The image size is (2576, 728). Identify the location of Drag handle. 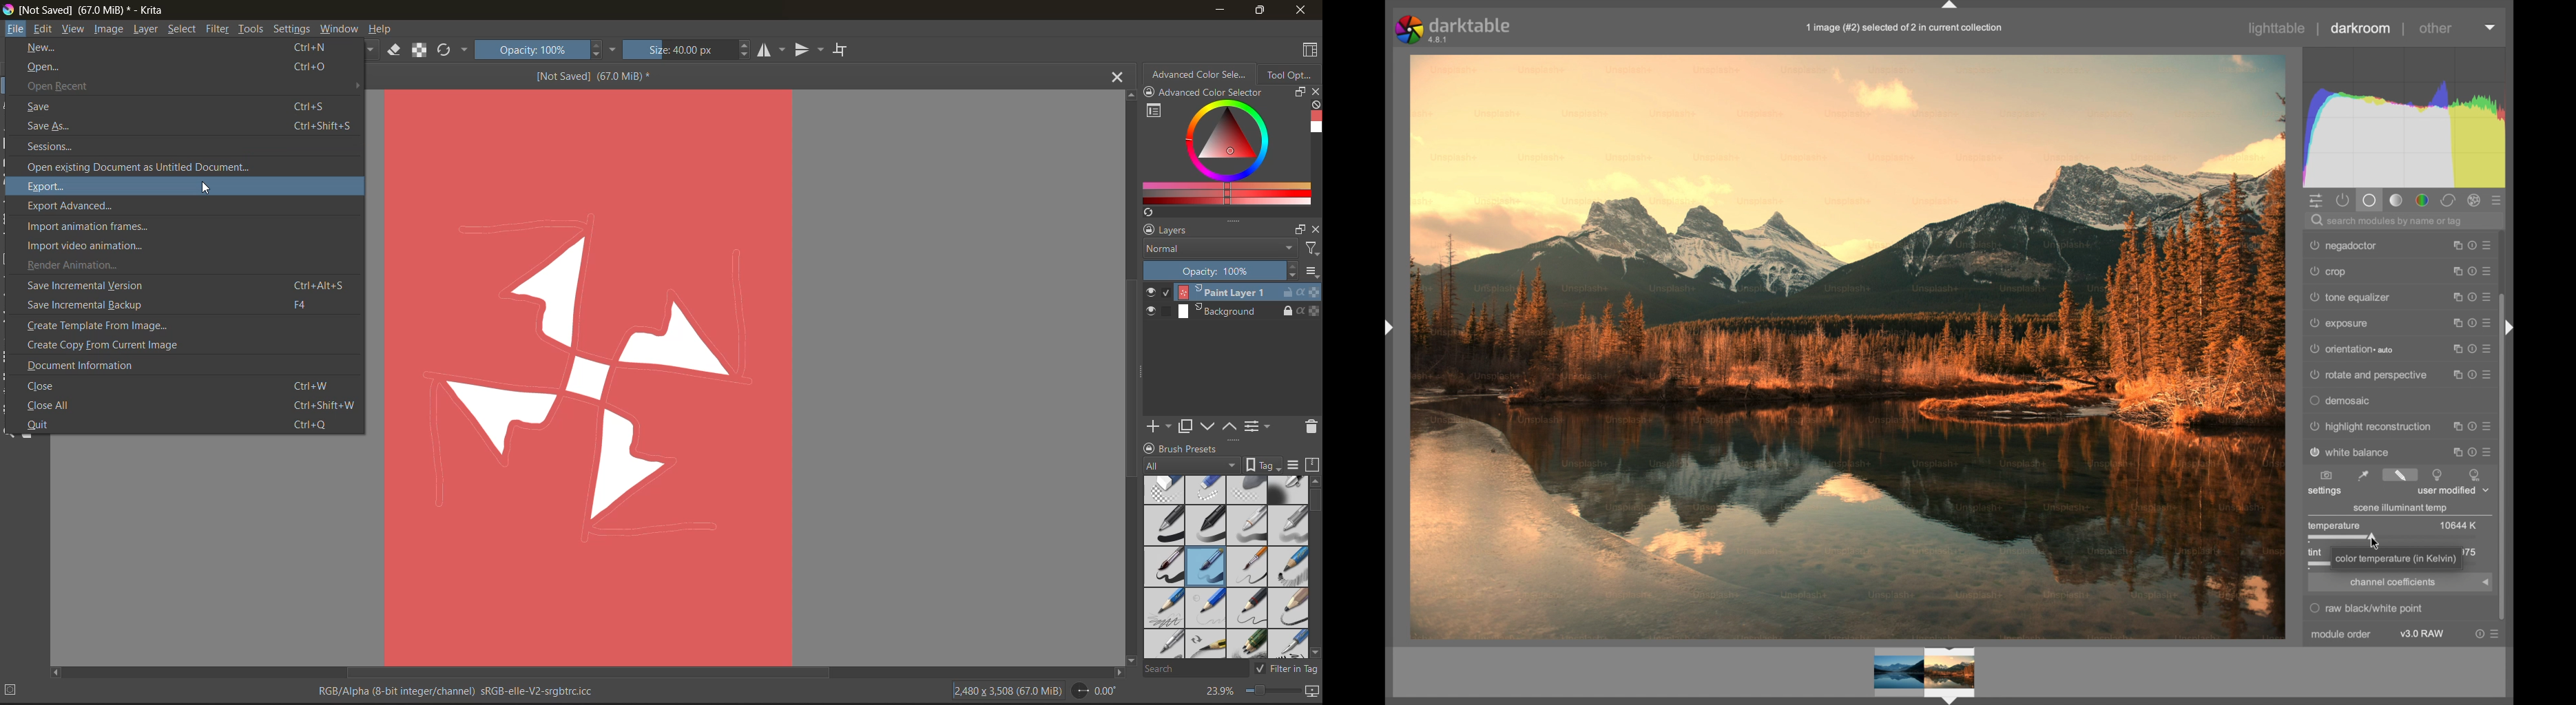
(1385, 326).